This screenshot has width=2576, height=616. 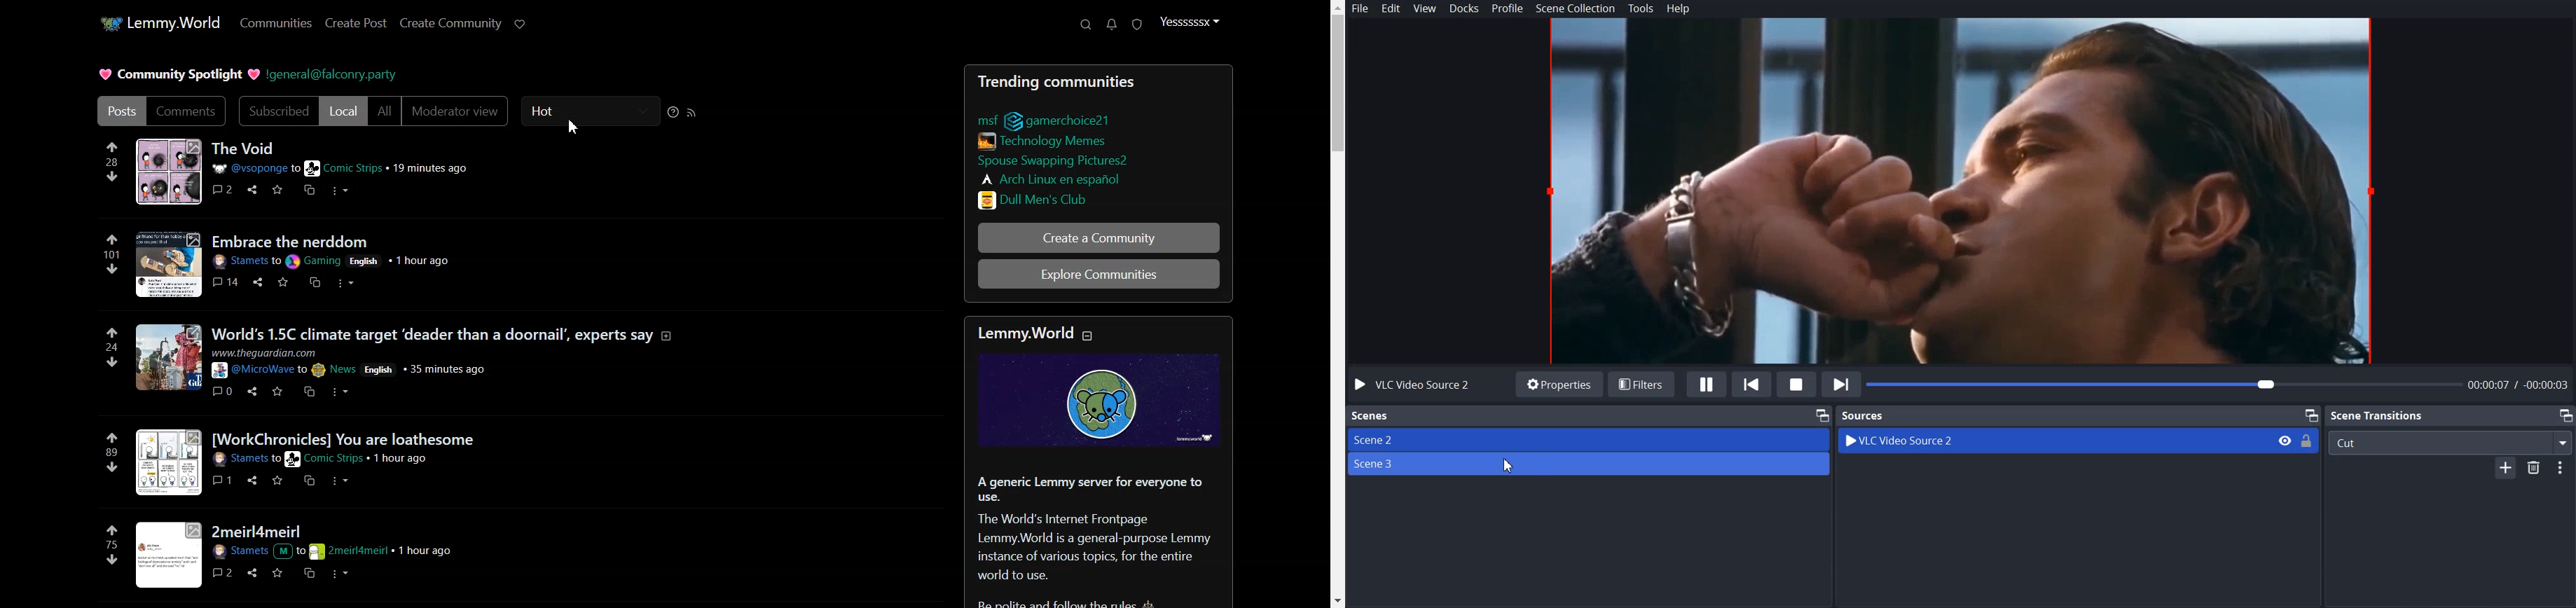 What do you see at coordinates (1109, 402) in the screenshot?
I see `image` at bounding box center [1109, 402].